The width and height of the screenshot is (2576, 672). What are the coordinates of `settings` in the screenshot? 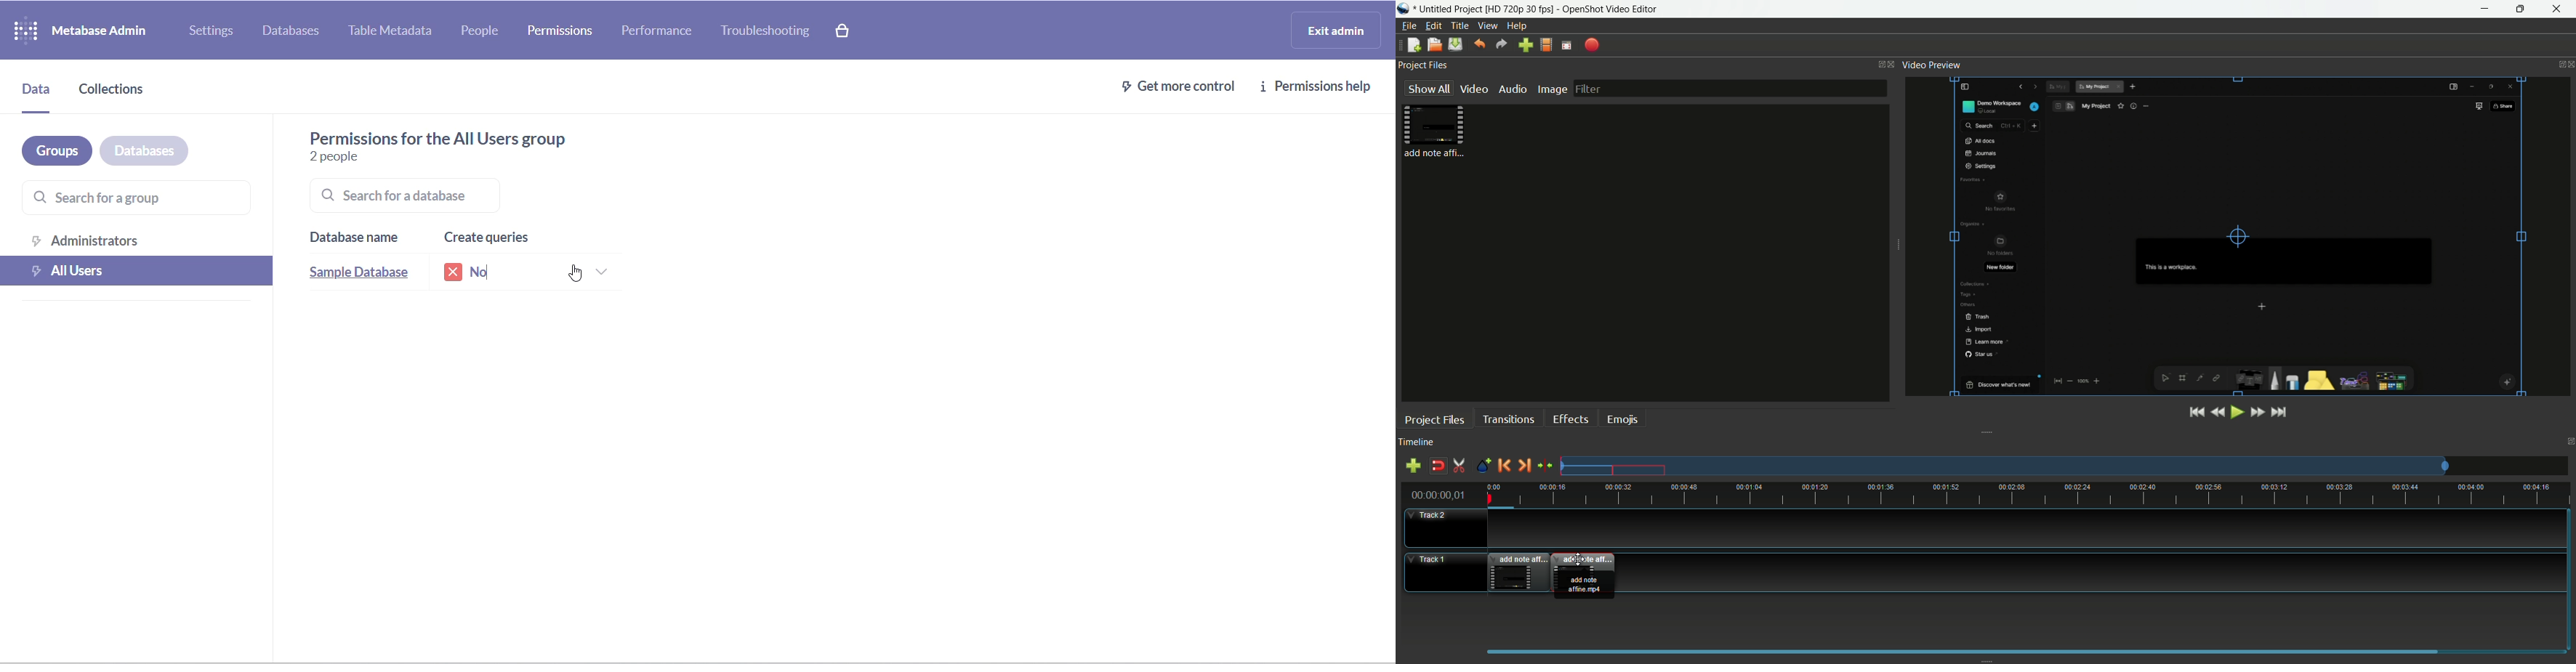 It's located at (213, 31).